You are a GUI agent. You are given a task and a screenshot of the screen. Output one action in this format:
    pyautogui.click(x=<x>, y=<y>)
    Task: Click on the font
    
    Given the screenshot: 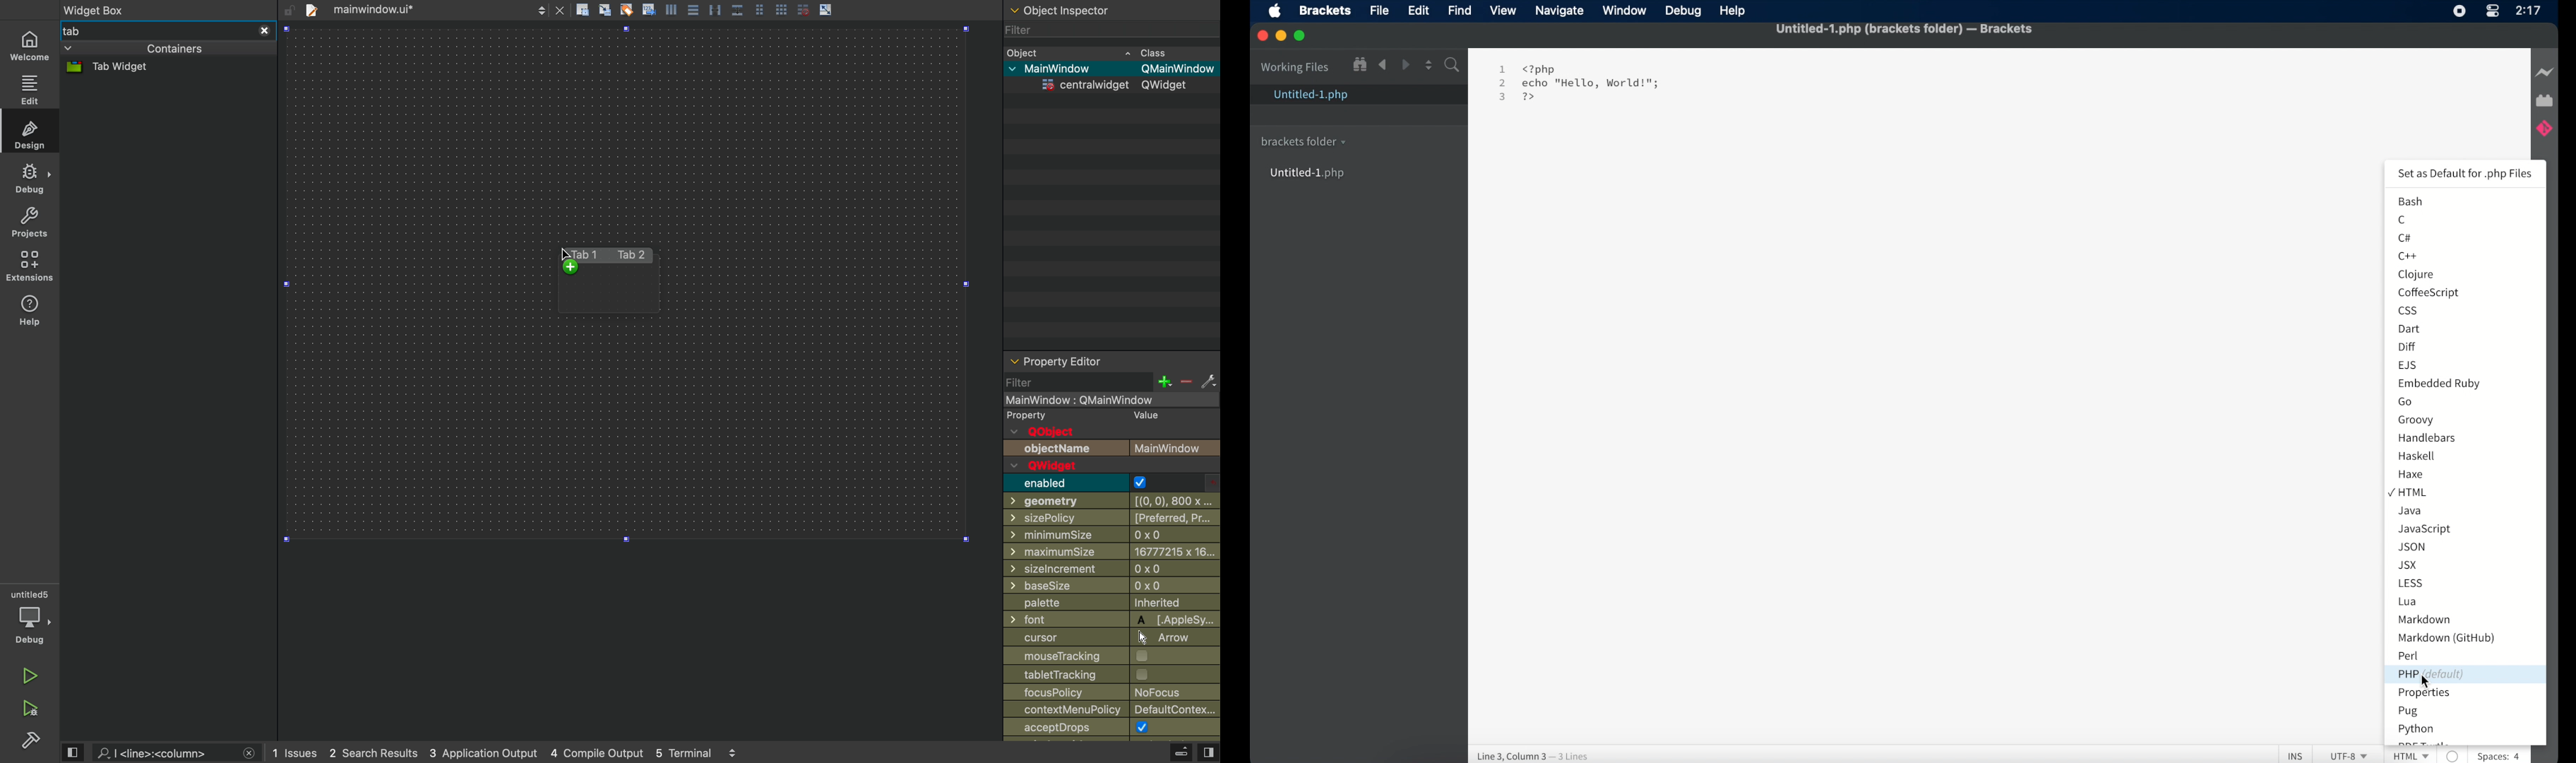 What is the action you would take?
    pyautogui.click(x=1111, y=620)
    